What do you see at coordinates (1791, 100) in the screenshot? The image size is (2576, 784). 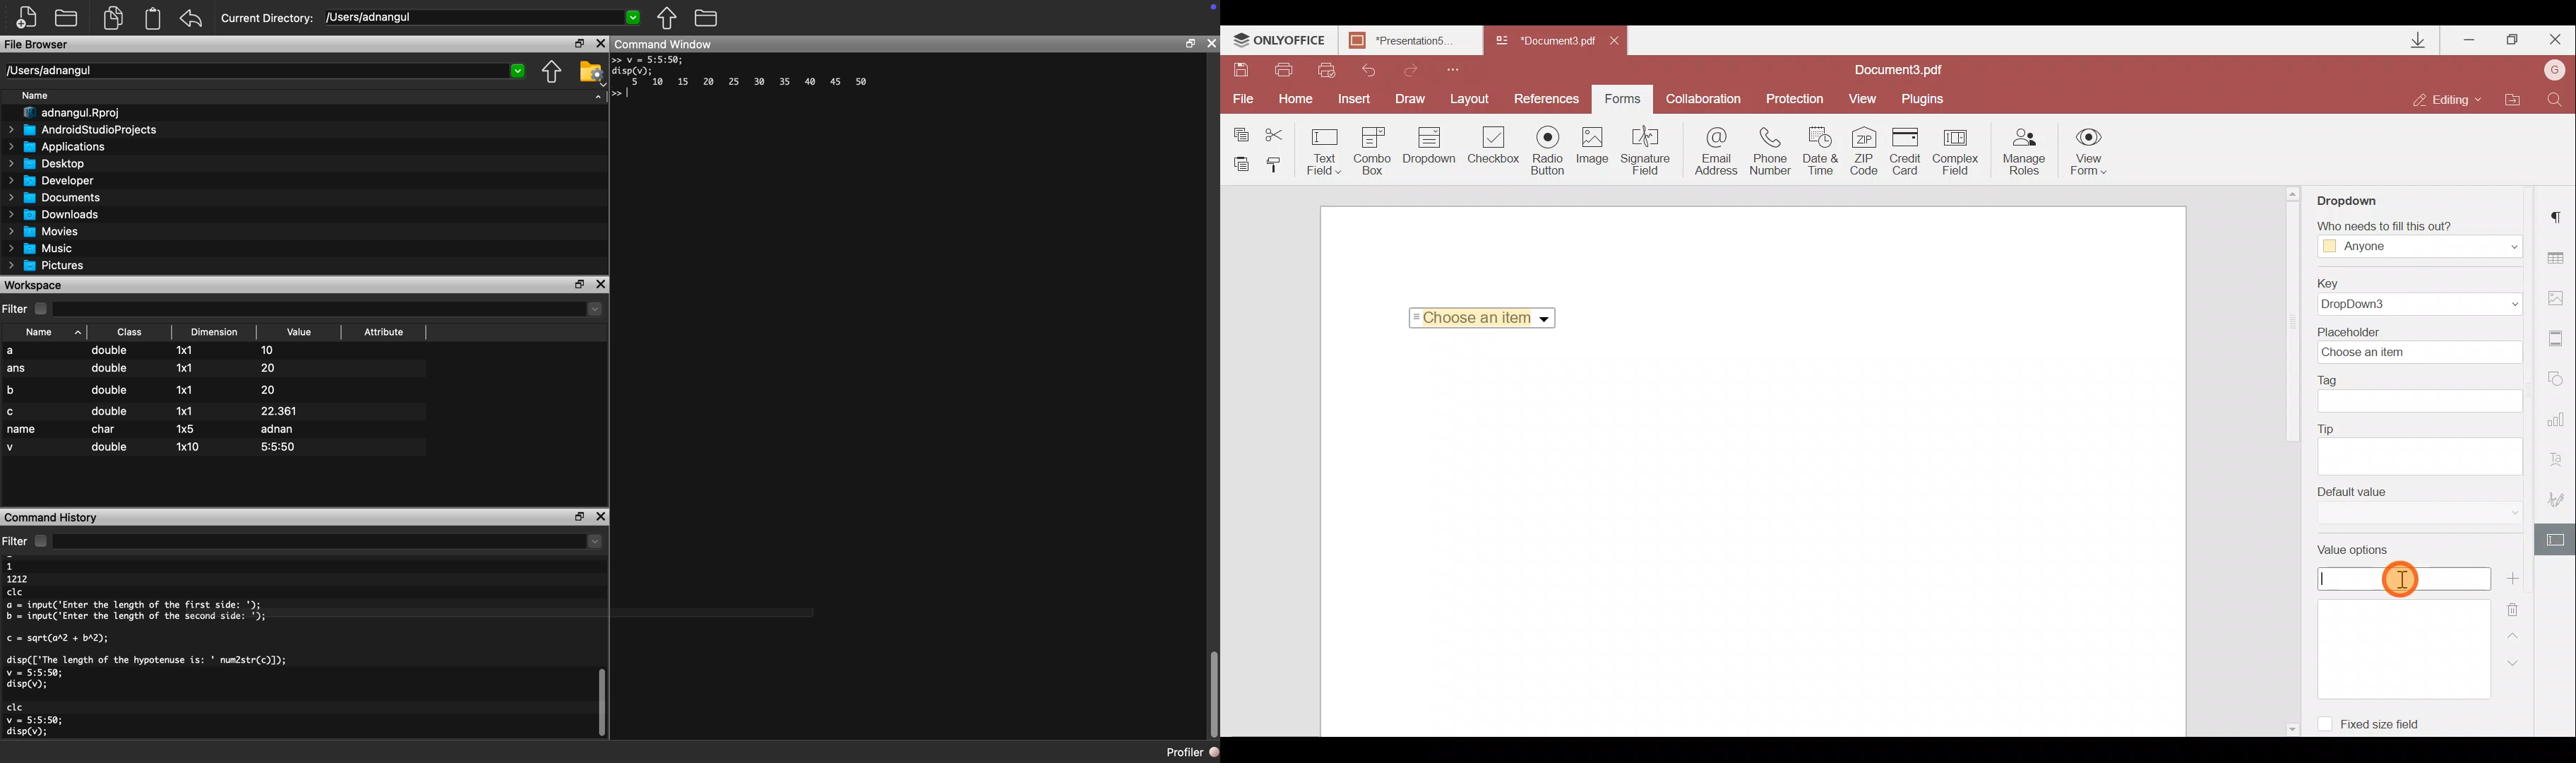 I see `Protection` at bounding box center [1791, 100].